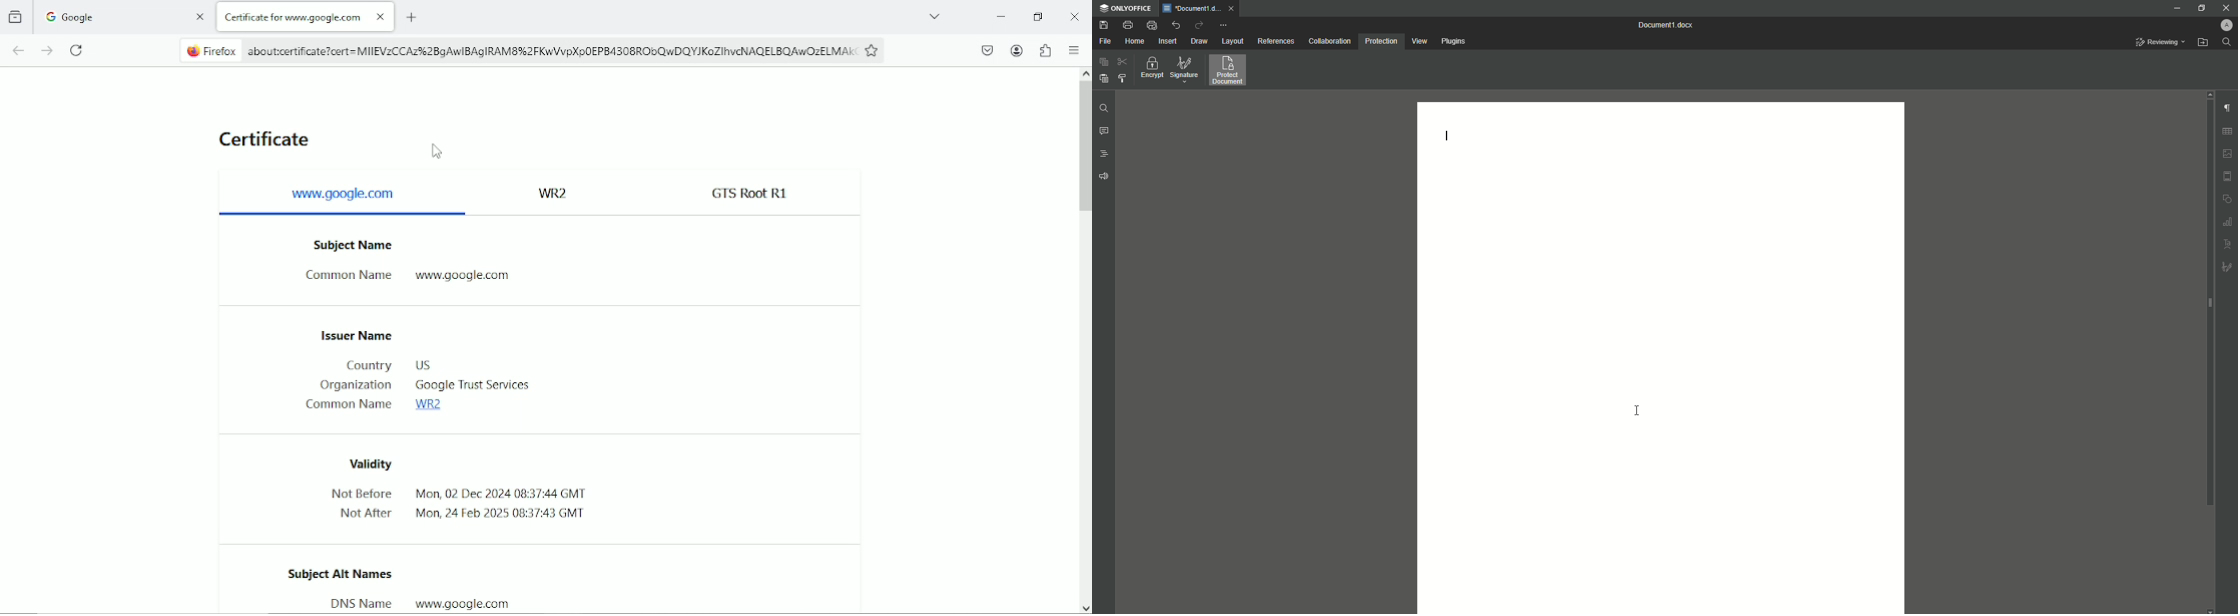 This screenshot has height=616, width=2240. I want to click on Minimize, so click(2175, 8).